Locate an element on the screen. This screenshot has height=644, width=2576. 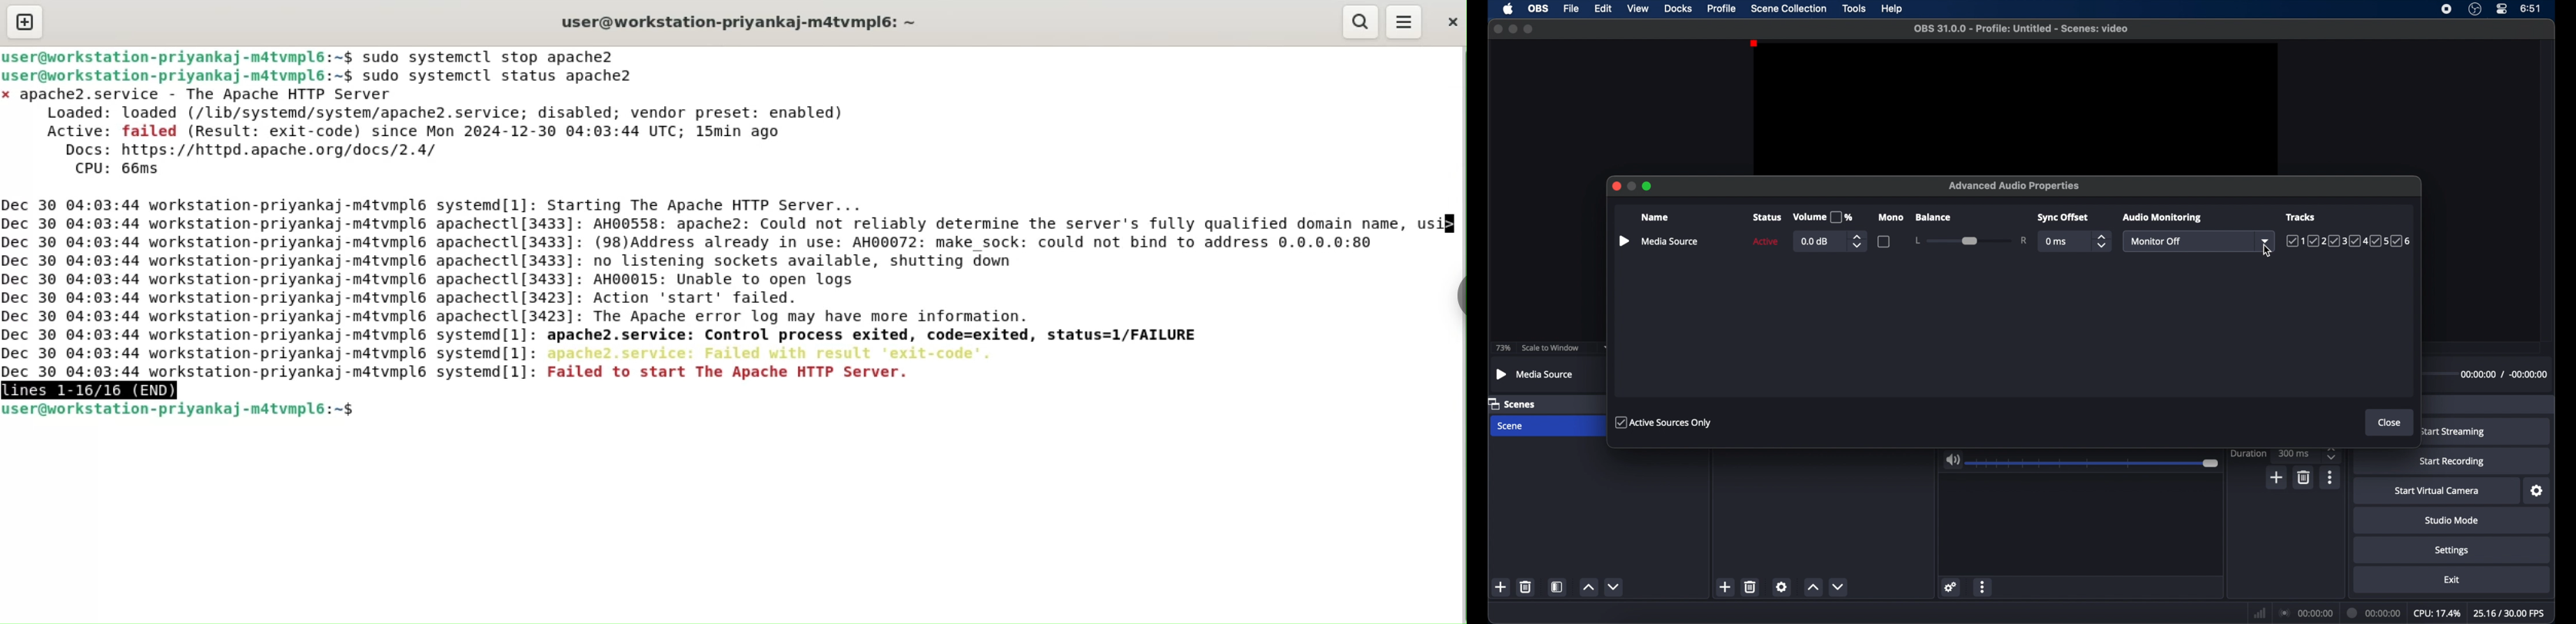
73% is located at coordinates (1502, 348).